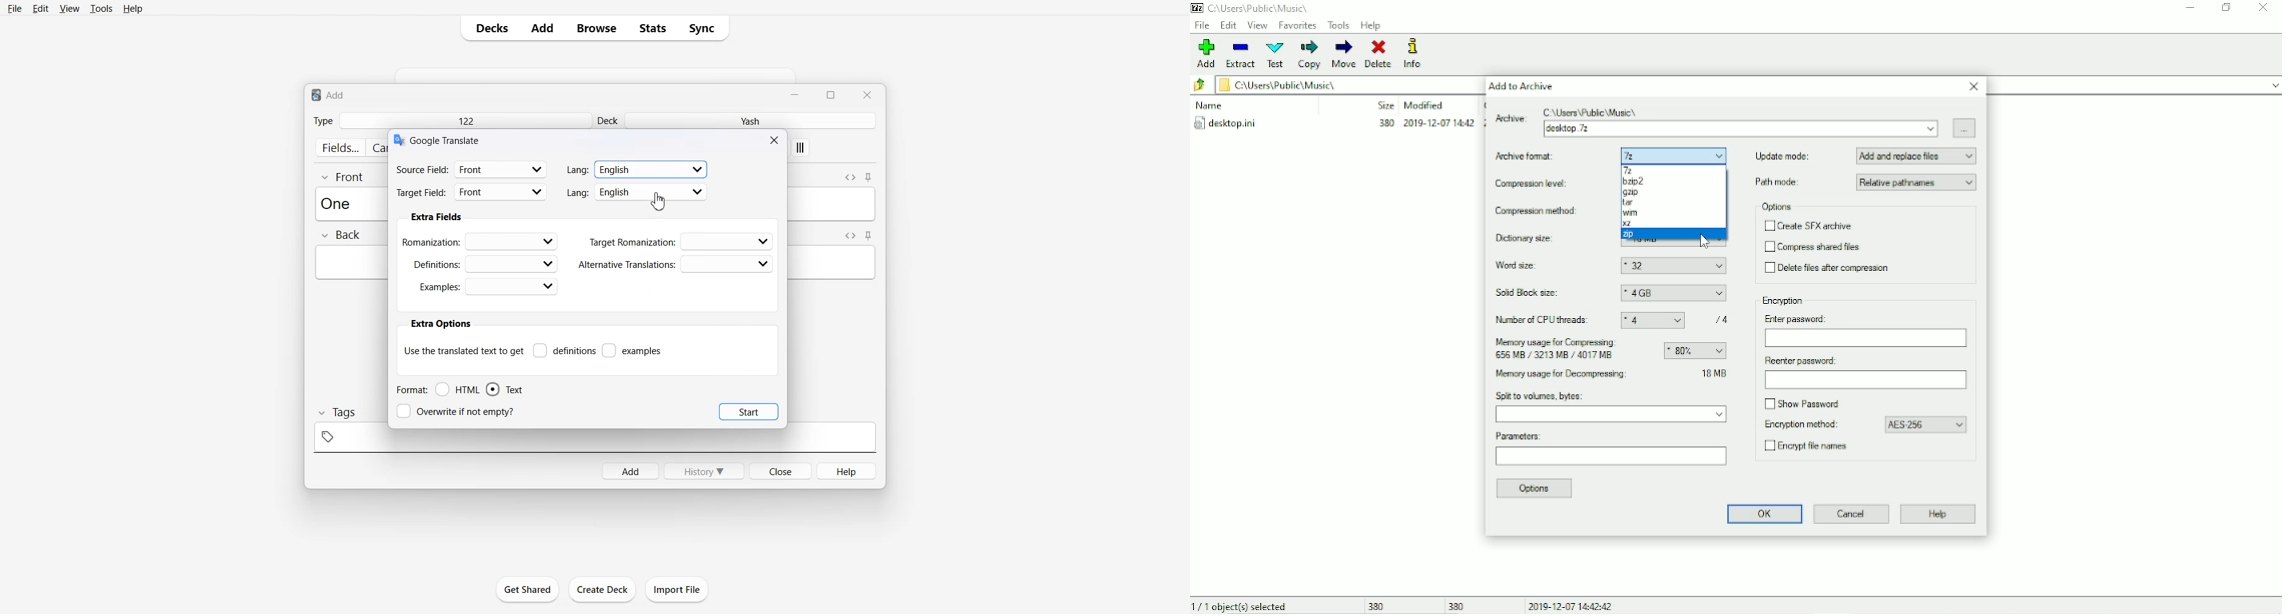 The width and height of the screenshot is (2296, 616). Describe the element at coordinates (597, 28) in the screenshot. I see `Browse` at that location.